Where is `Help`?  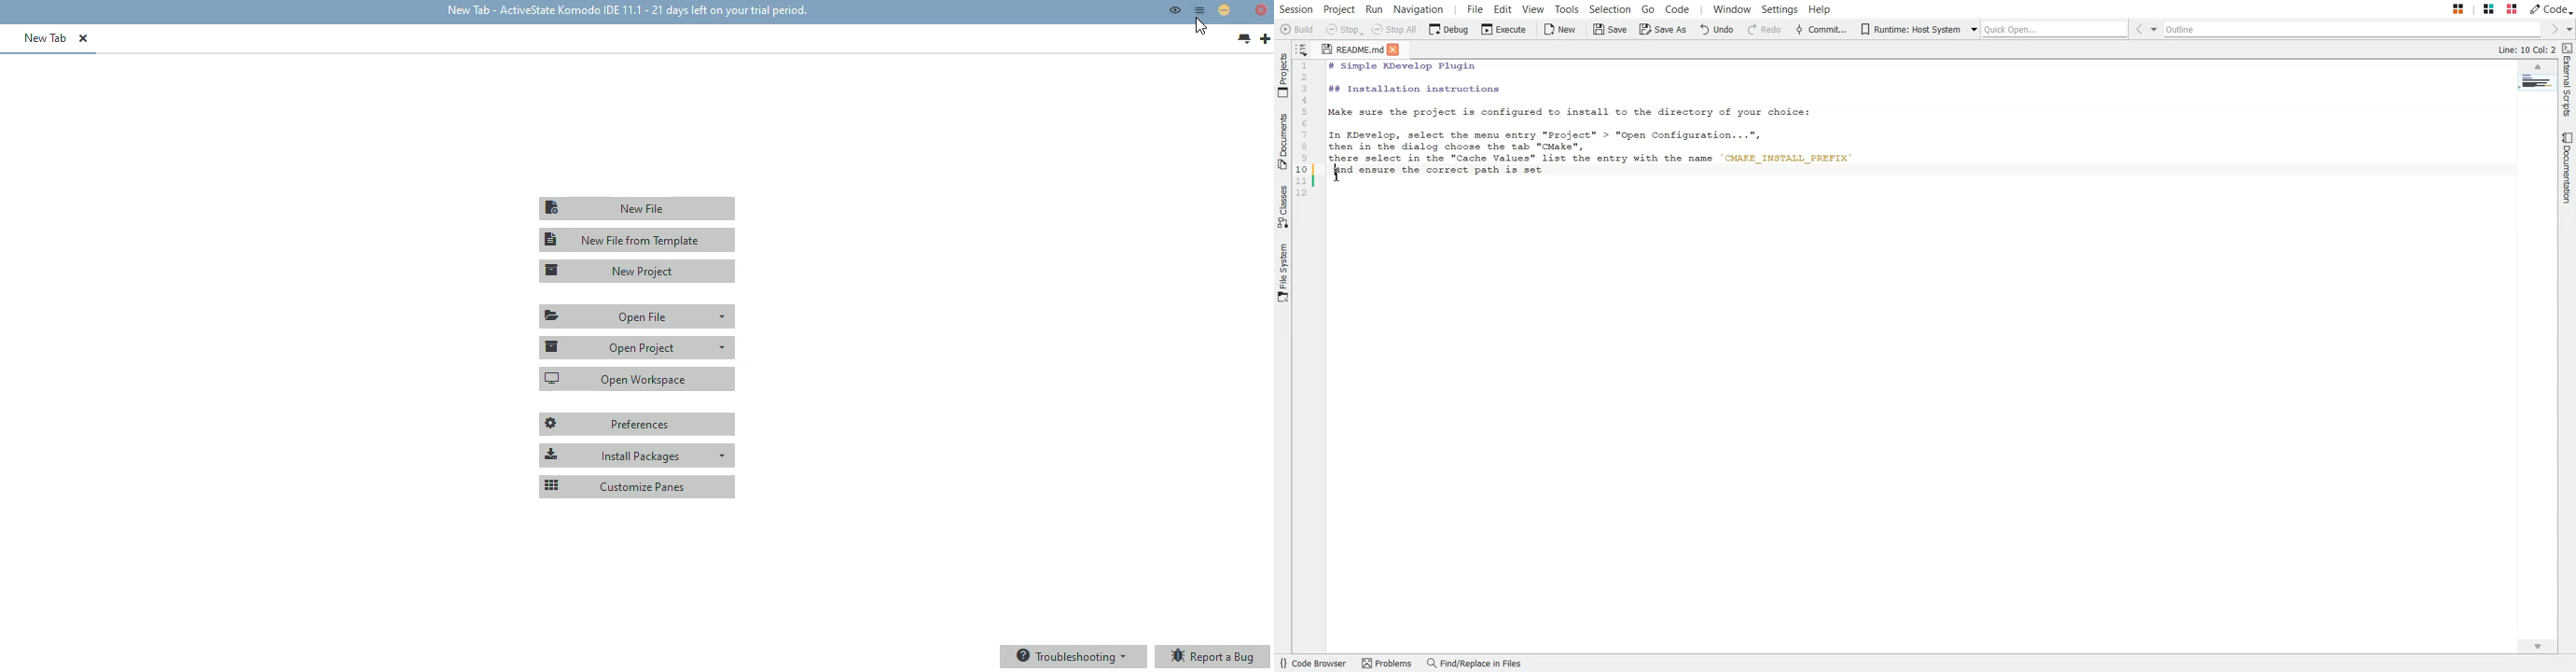 Help is located at coordinates (1820, 8).